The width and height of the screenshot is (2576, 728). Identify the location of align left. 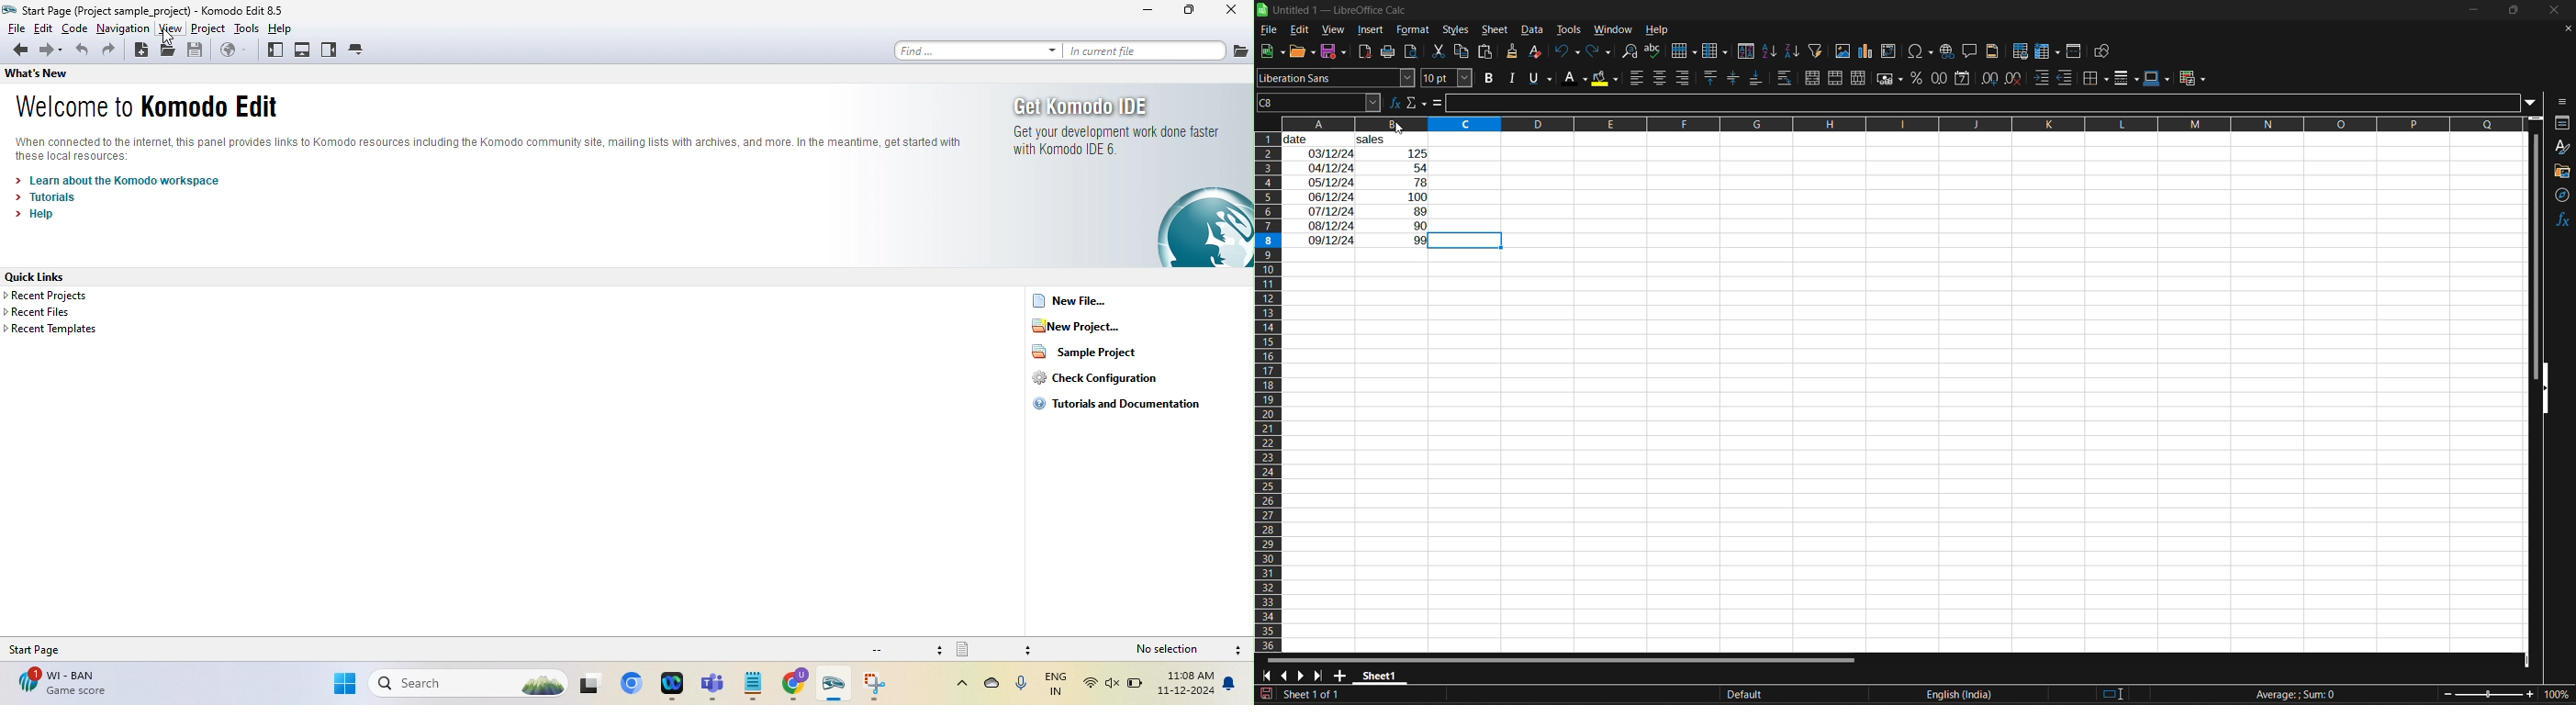
(1637, 78).